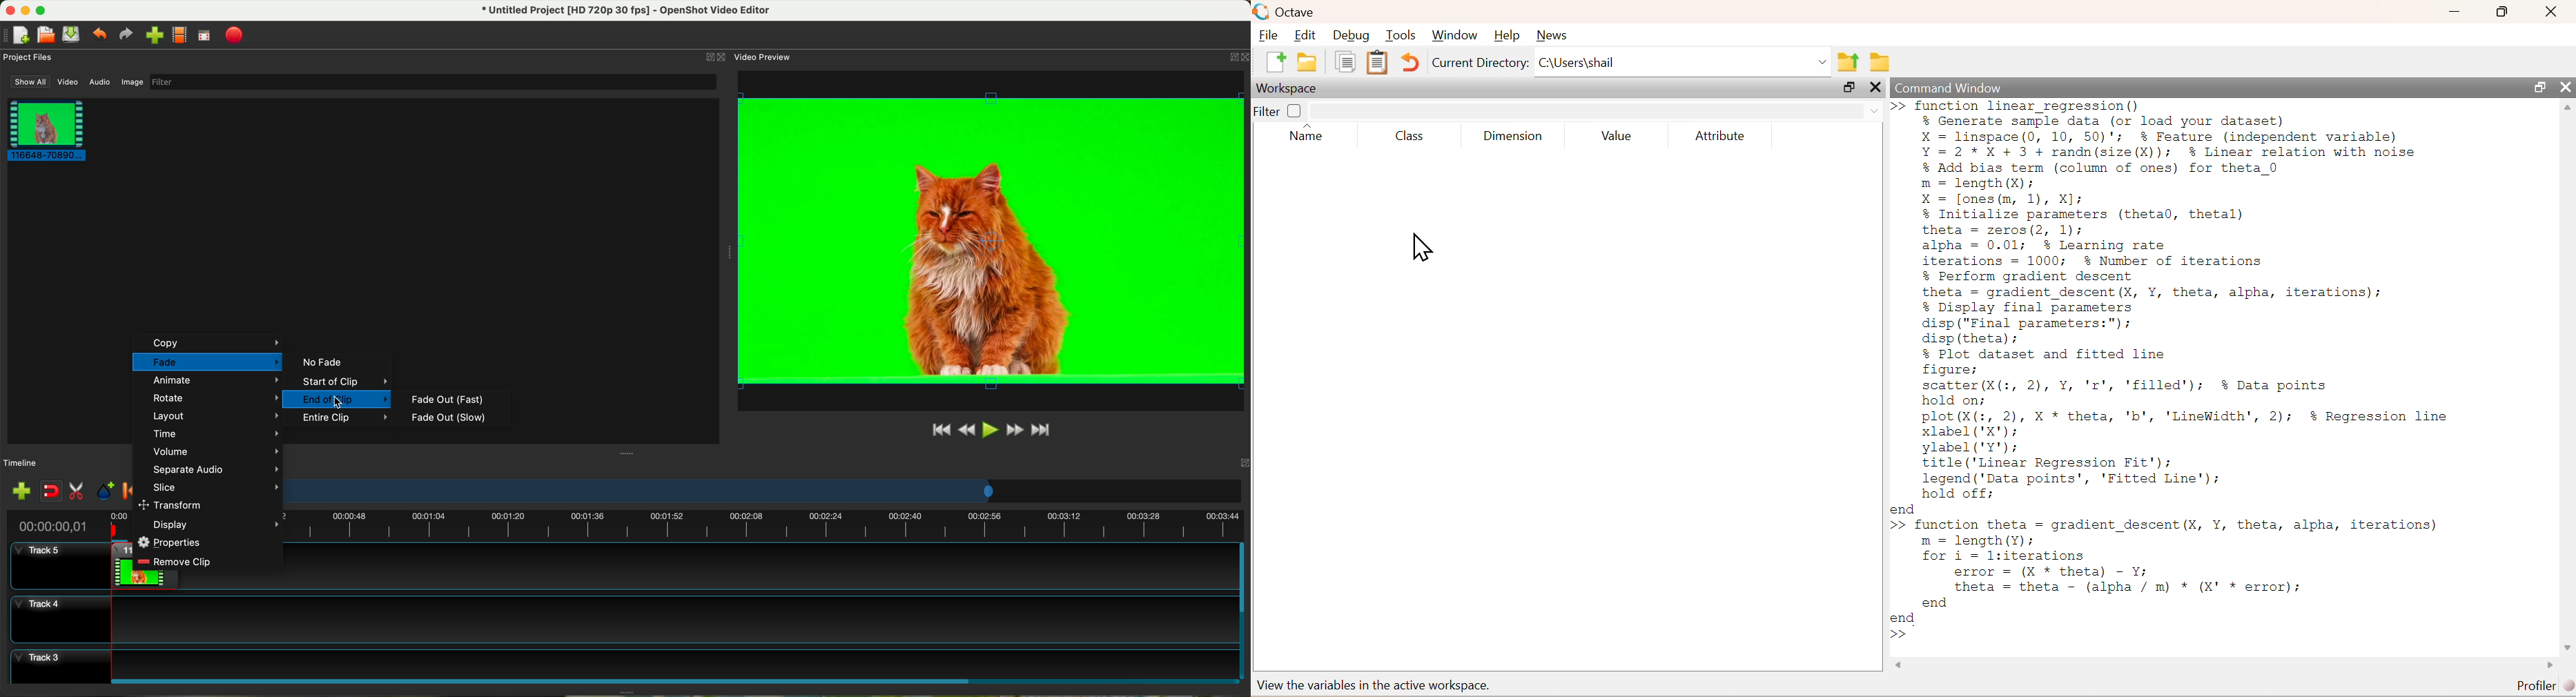 The width and height of the screenshot is (2576, 700). Describe the element at coordinates (215, 381) in the screenshot. I see `animate` at that location.